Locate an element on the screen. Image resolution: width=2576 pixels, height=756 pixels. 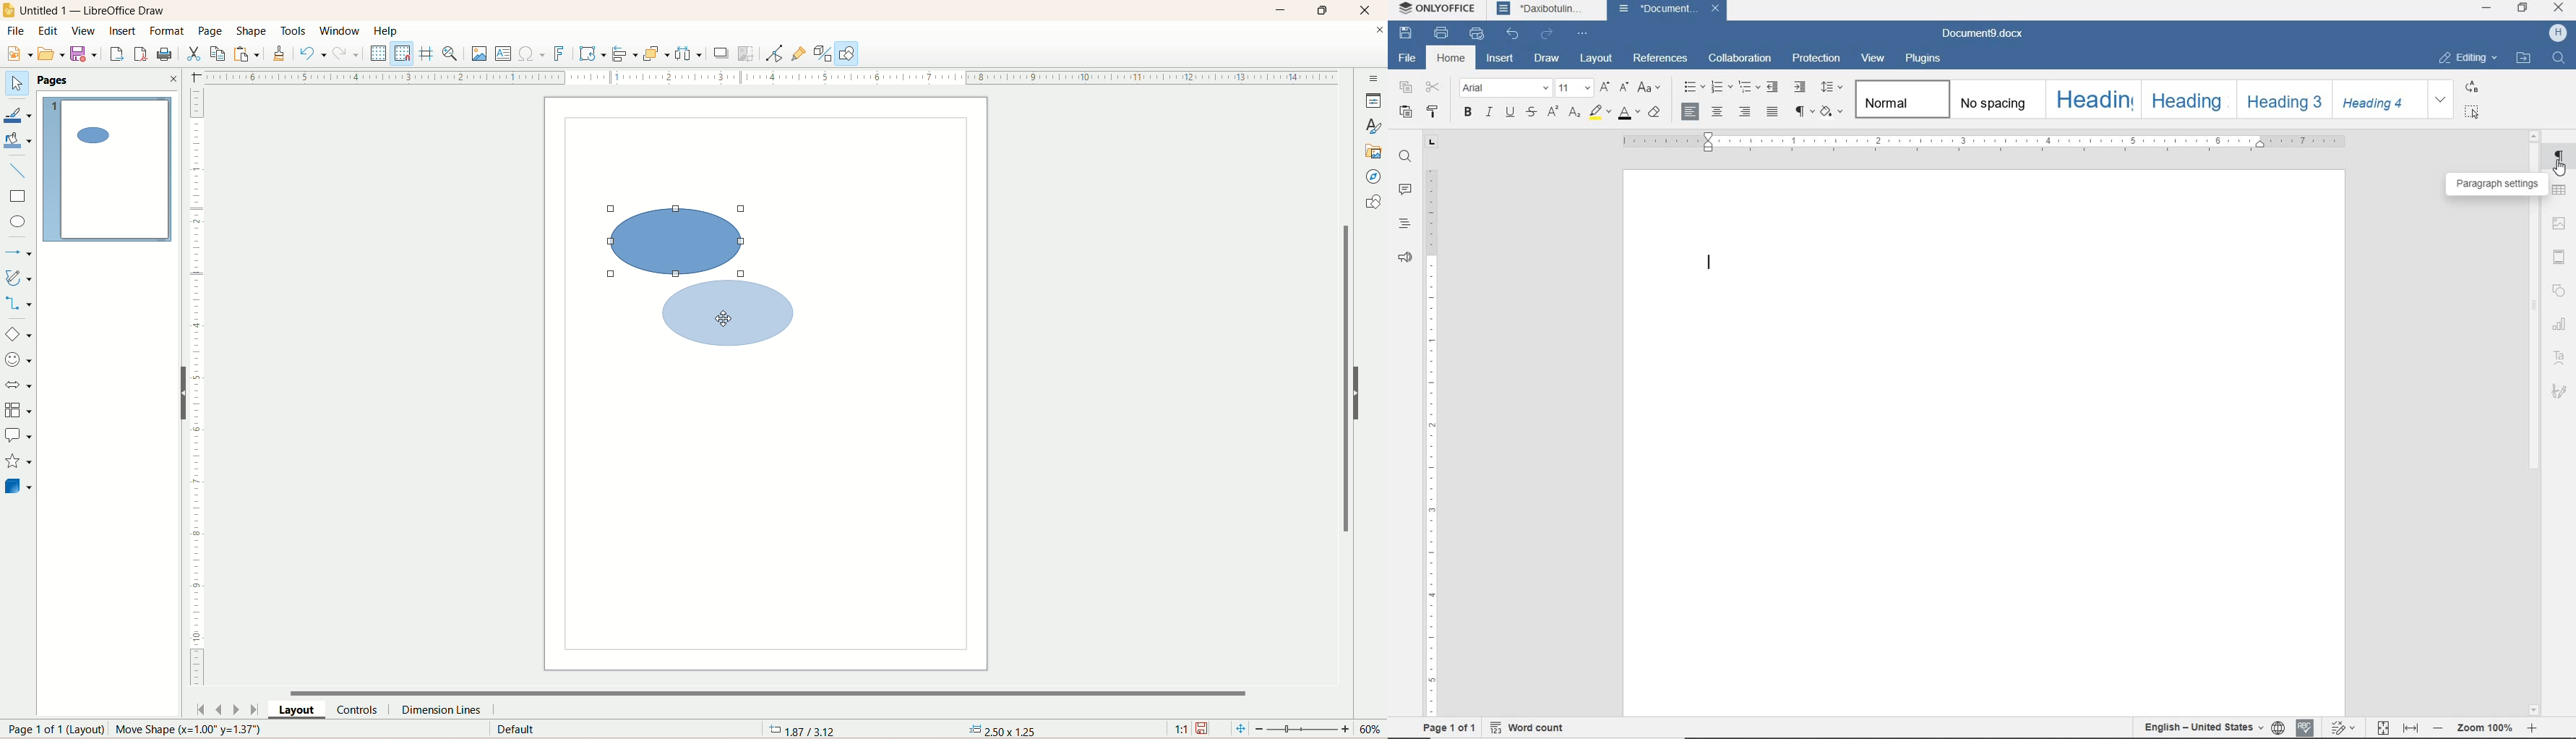
protection is located at coordinates (1819, 59).